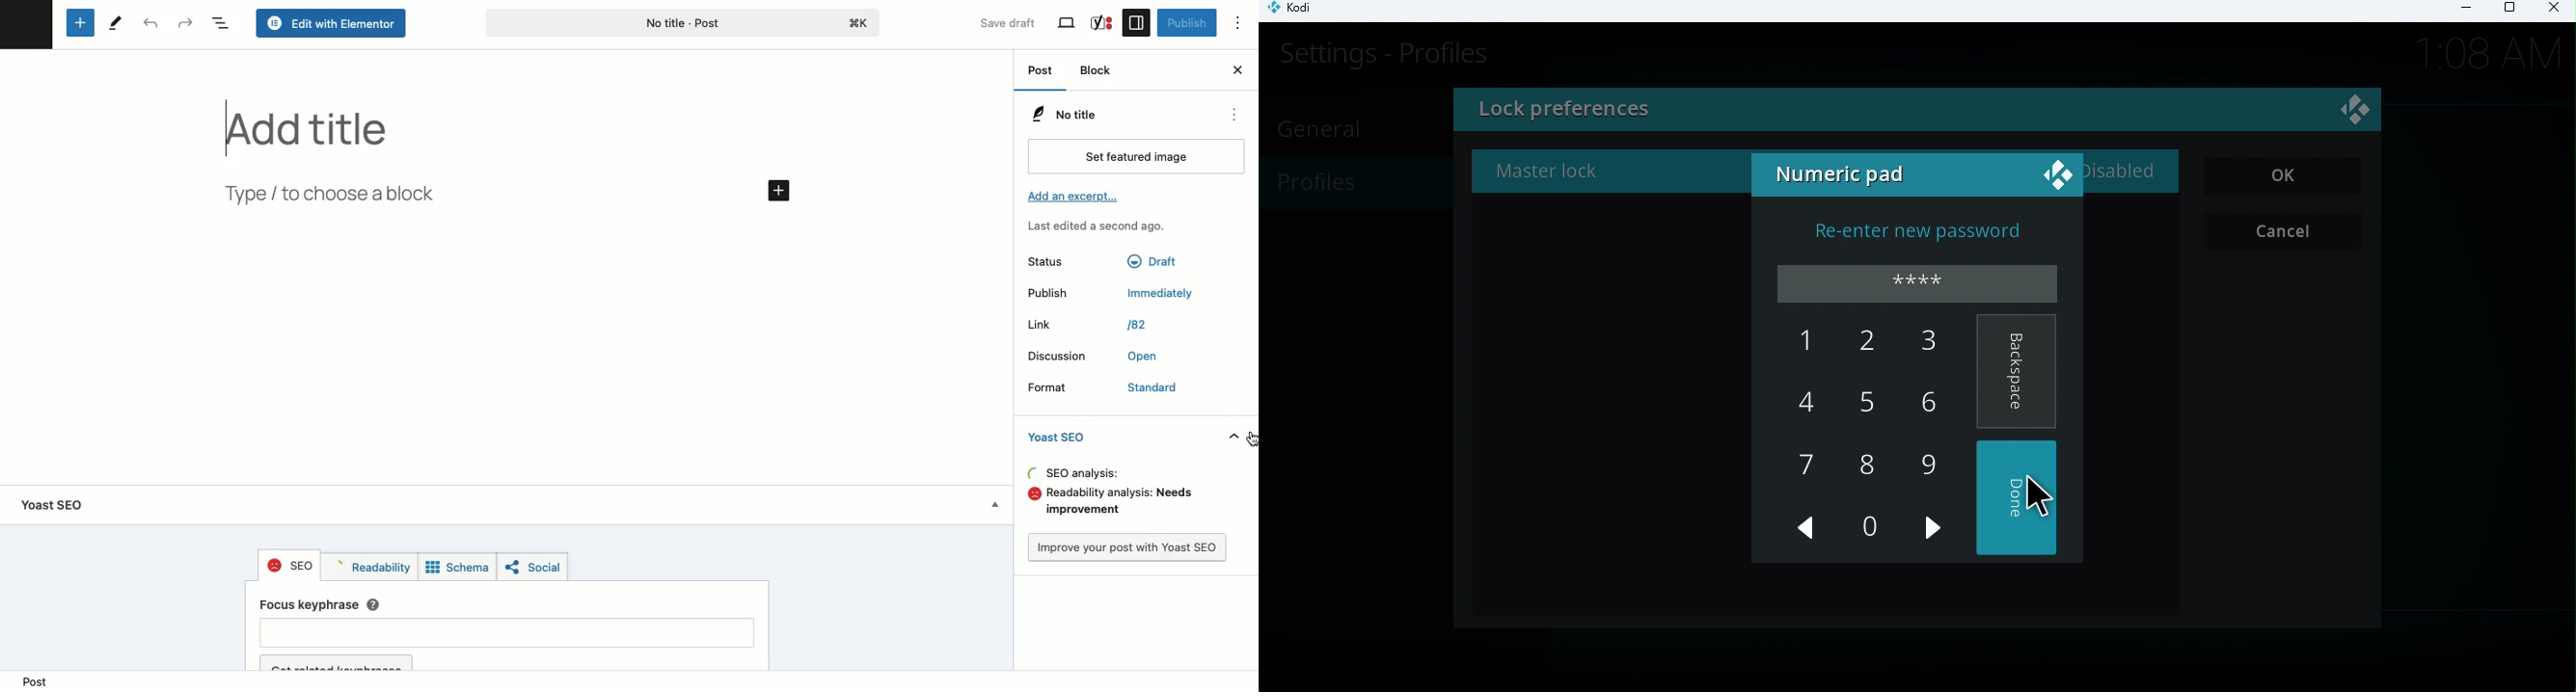  I want to click on Immediately, so click(1164, 295).